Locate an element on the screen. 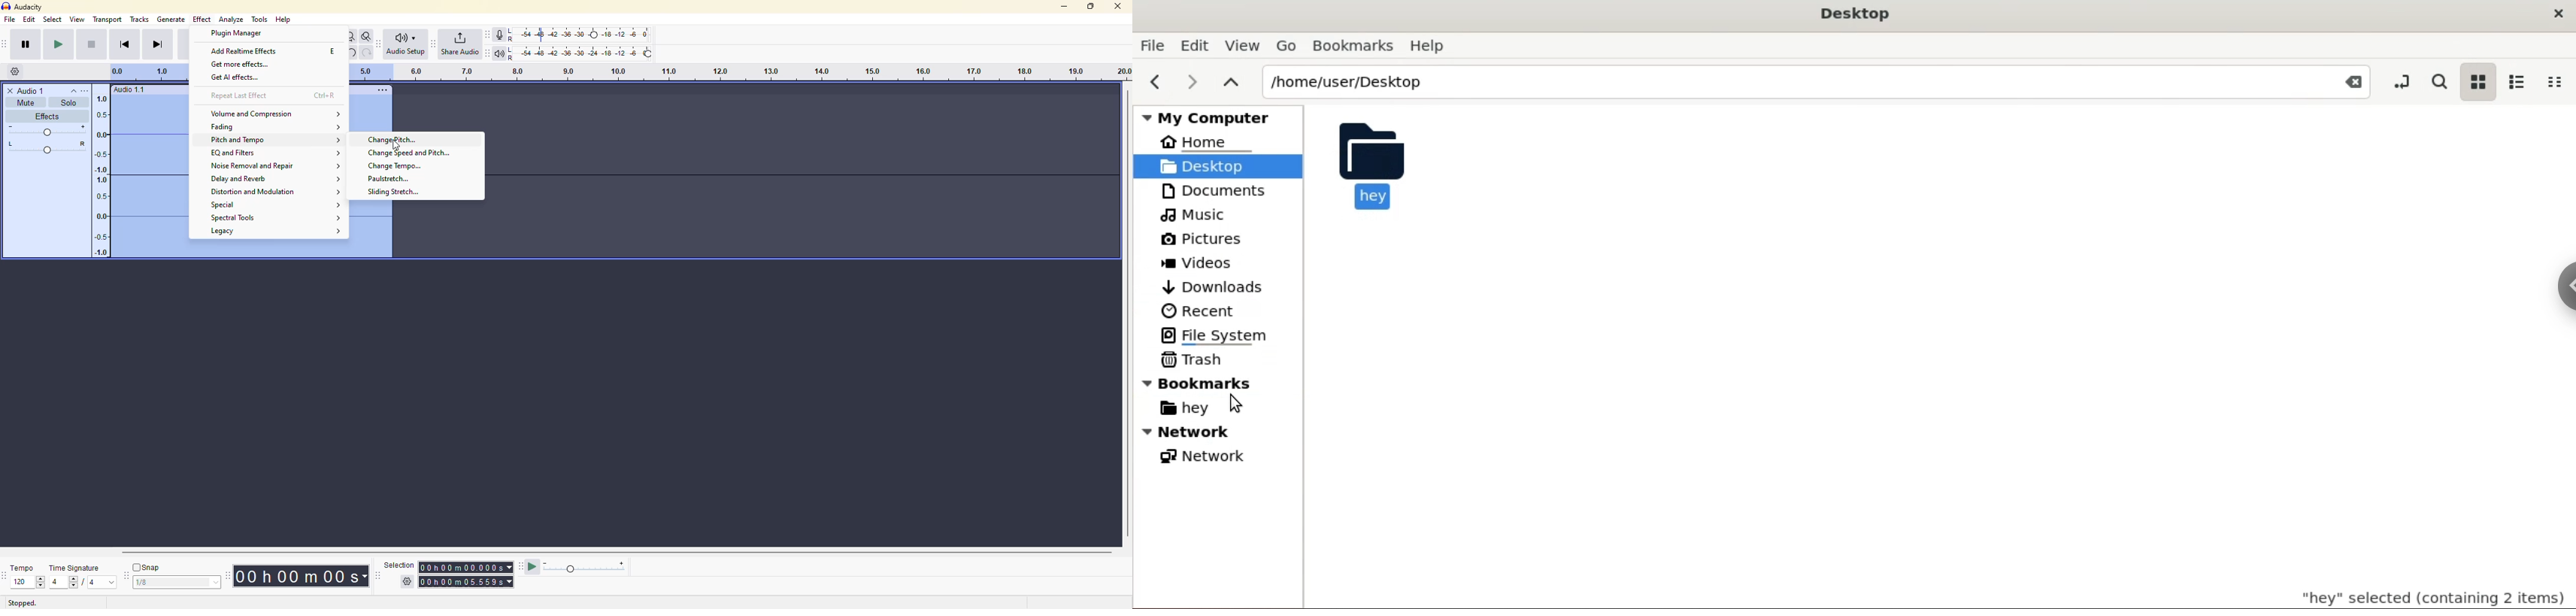  icon view is located at coordinates (2475, 82).